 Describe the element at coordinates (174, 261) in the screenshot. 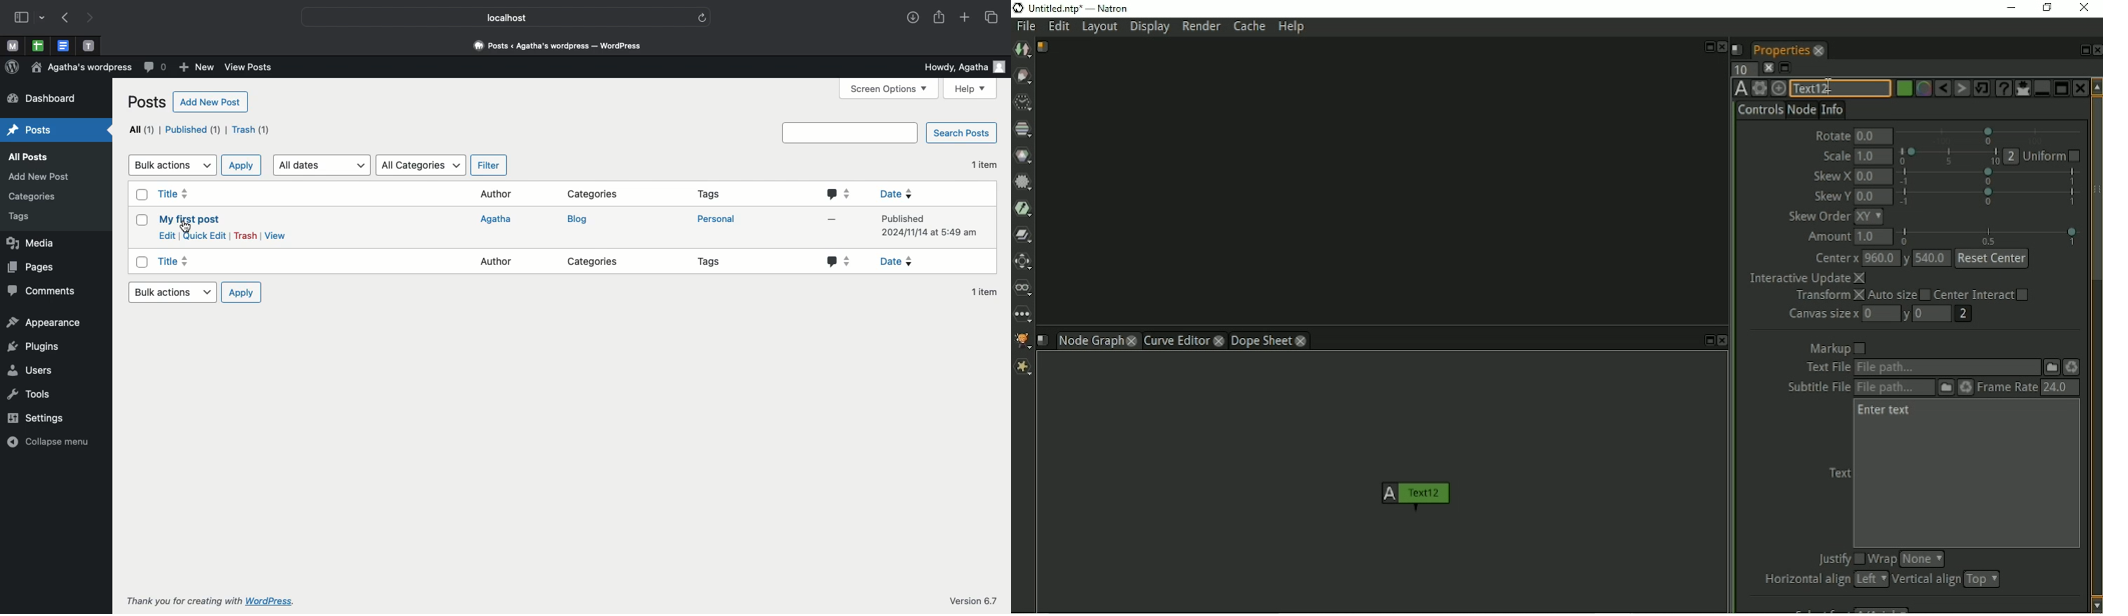

I see `Title` at that location.